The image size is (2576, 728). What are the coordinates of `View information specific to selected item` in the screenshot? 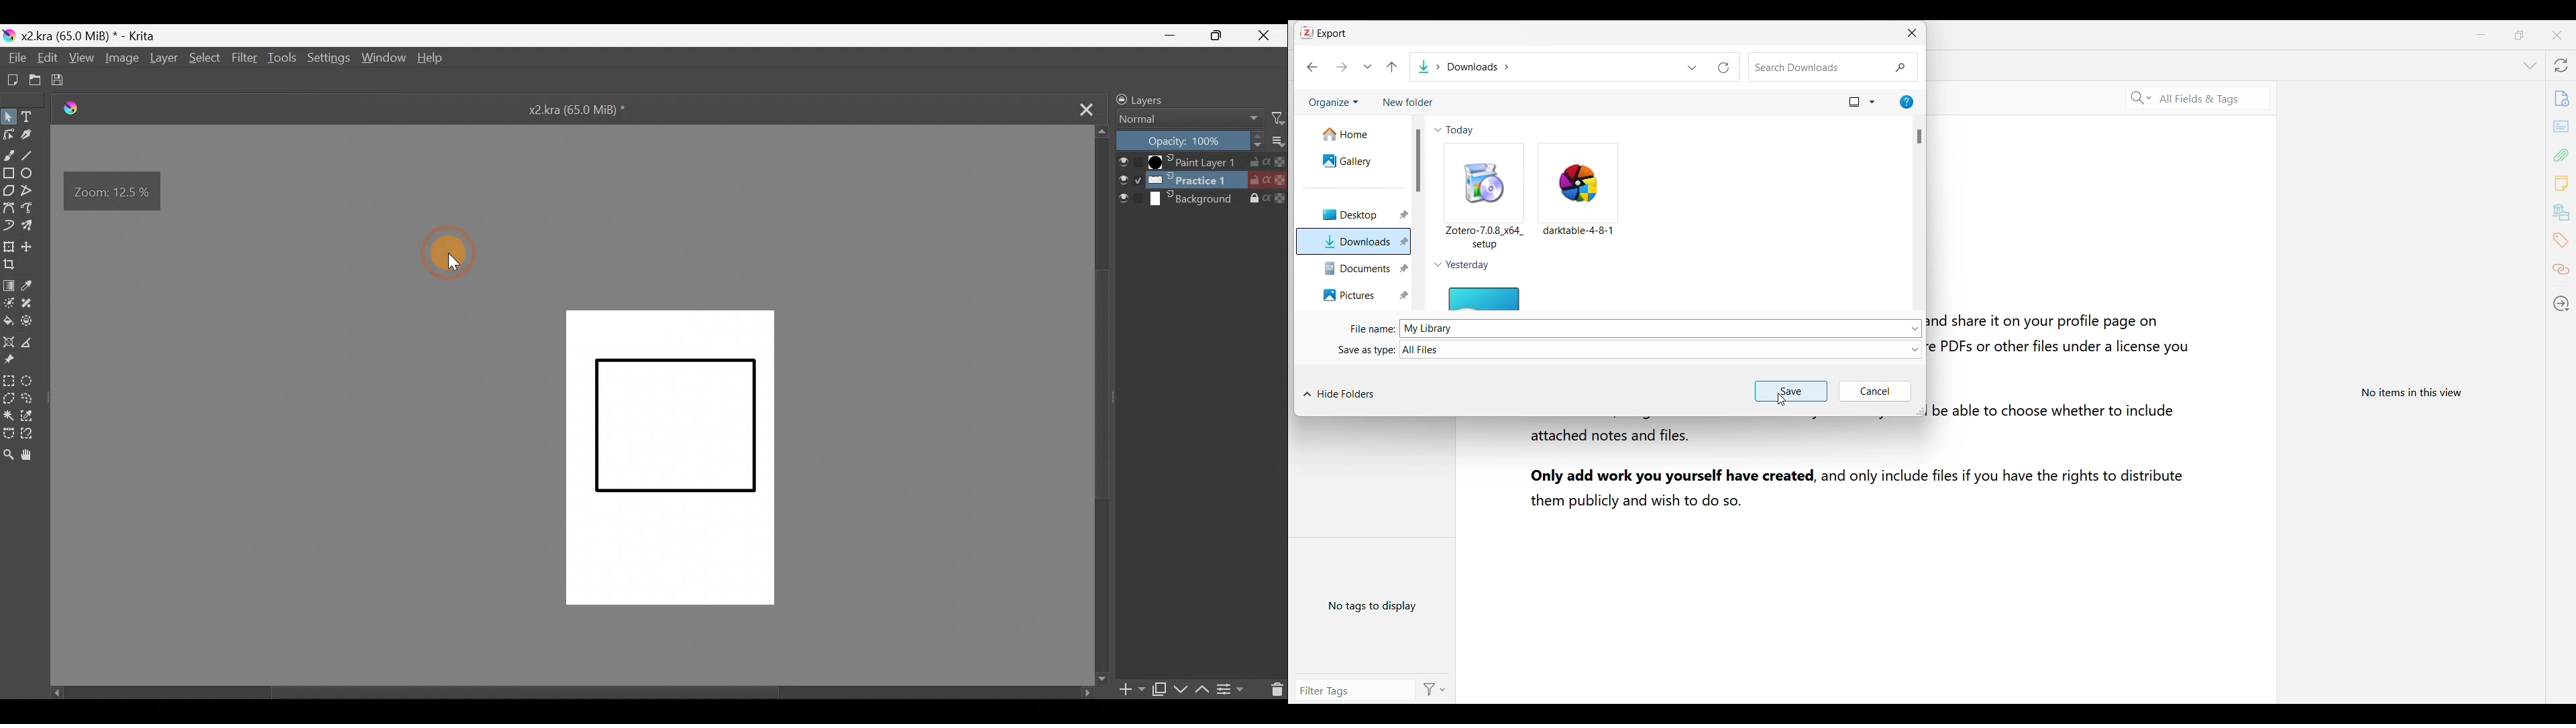 It's located at (2415, 391).